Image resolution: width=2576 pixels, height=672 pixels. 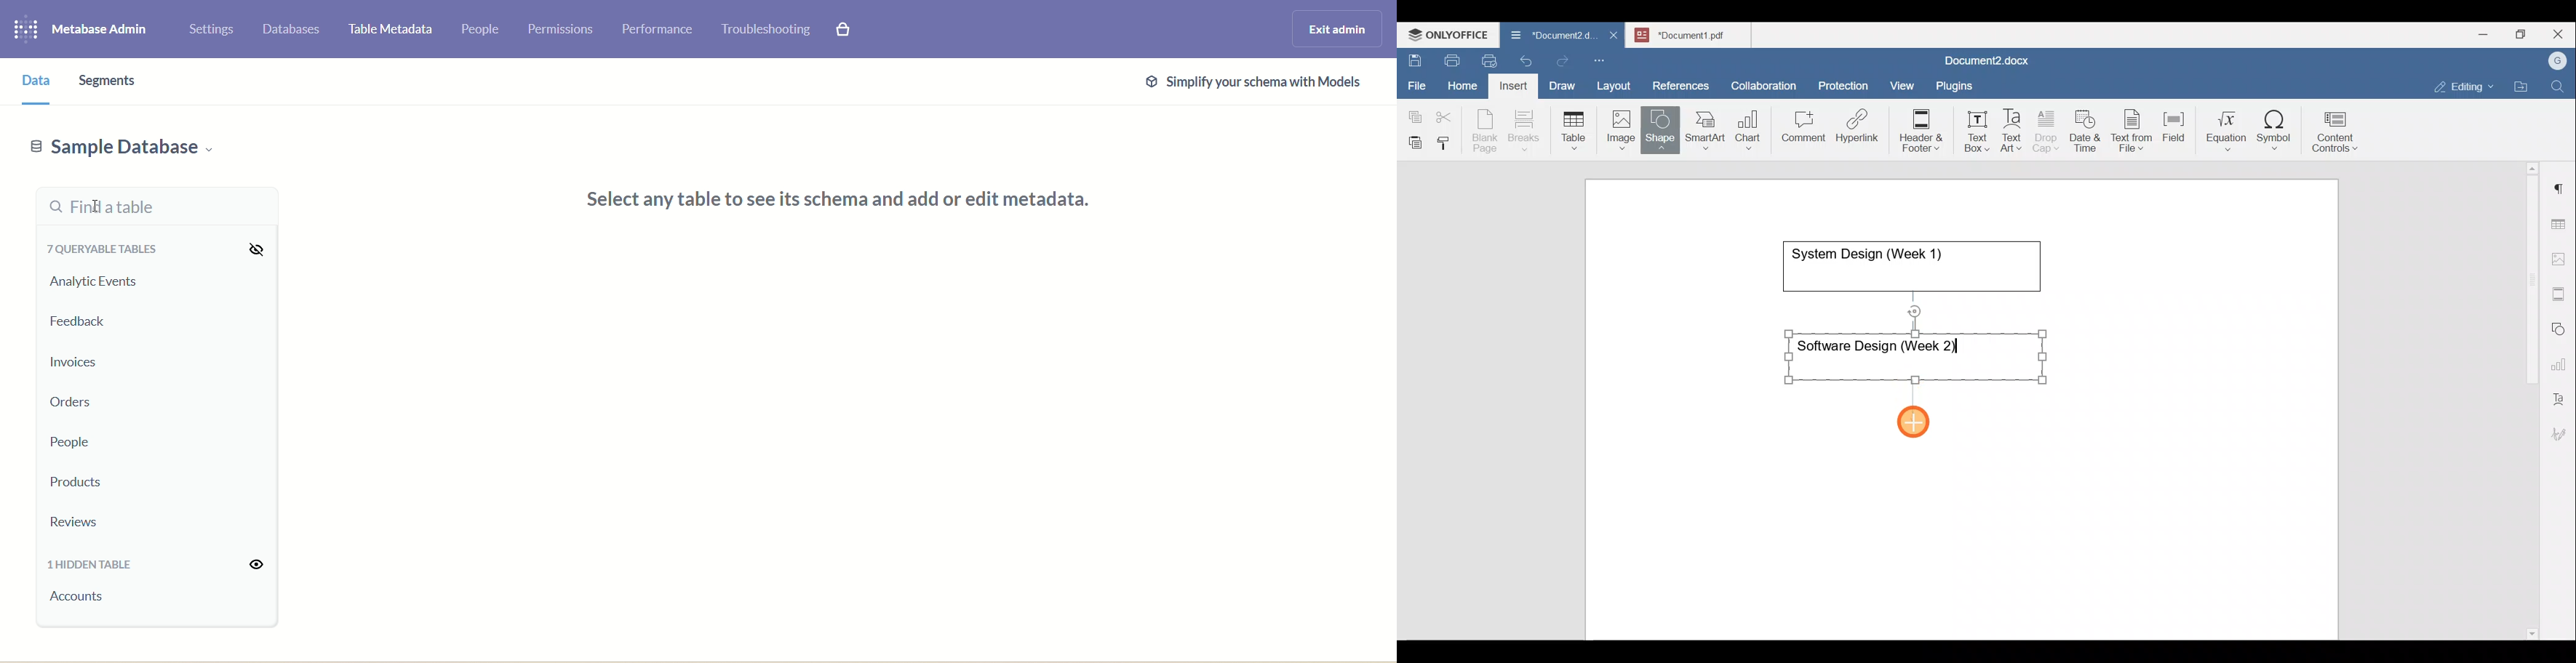 I want to click on Hyperlink, so click(x=1861, y=130).